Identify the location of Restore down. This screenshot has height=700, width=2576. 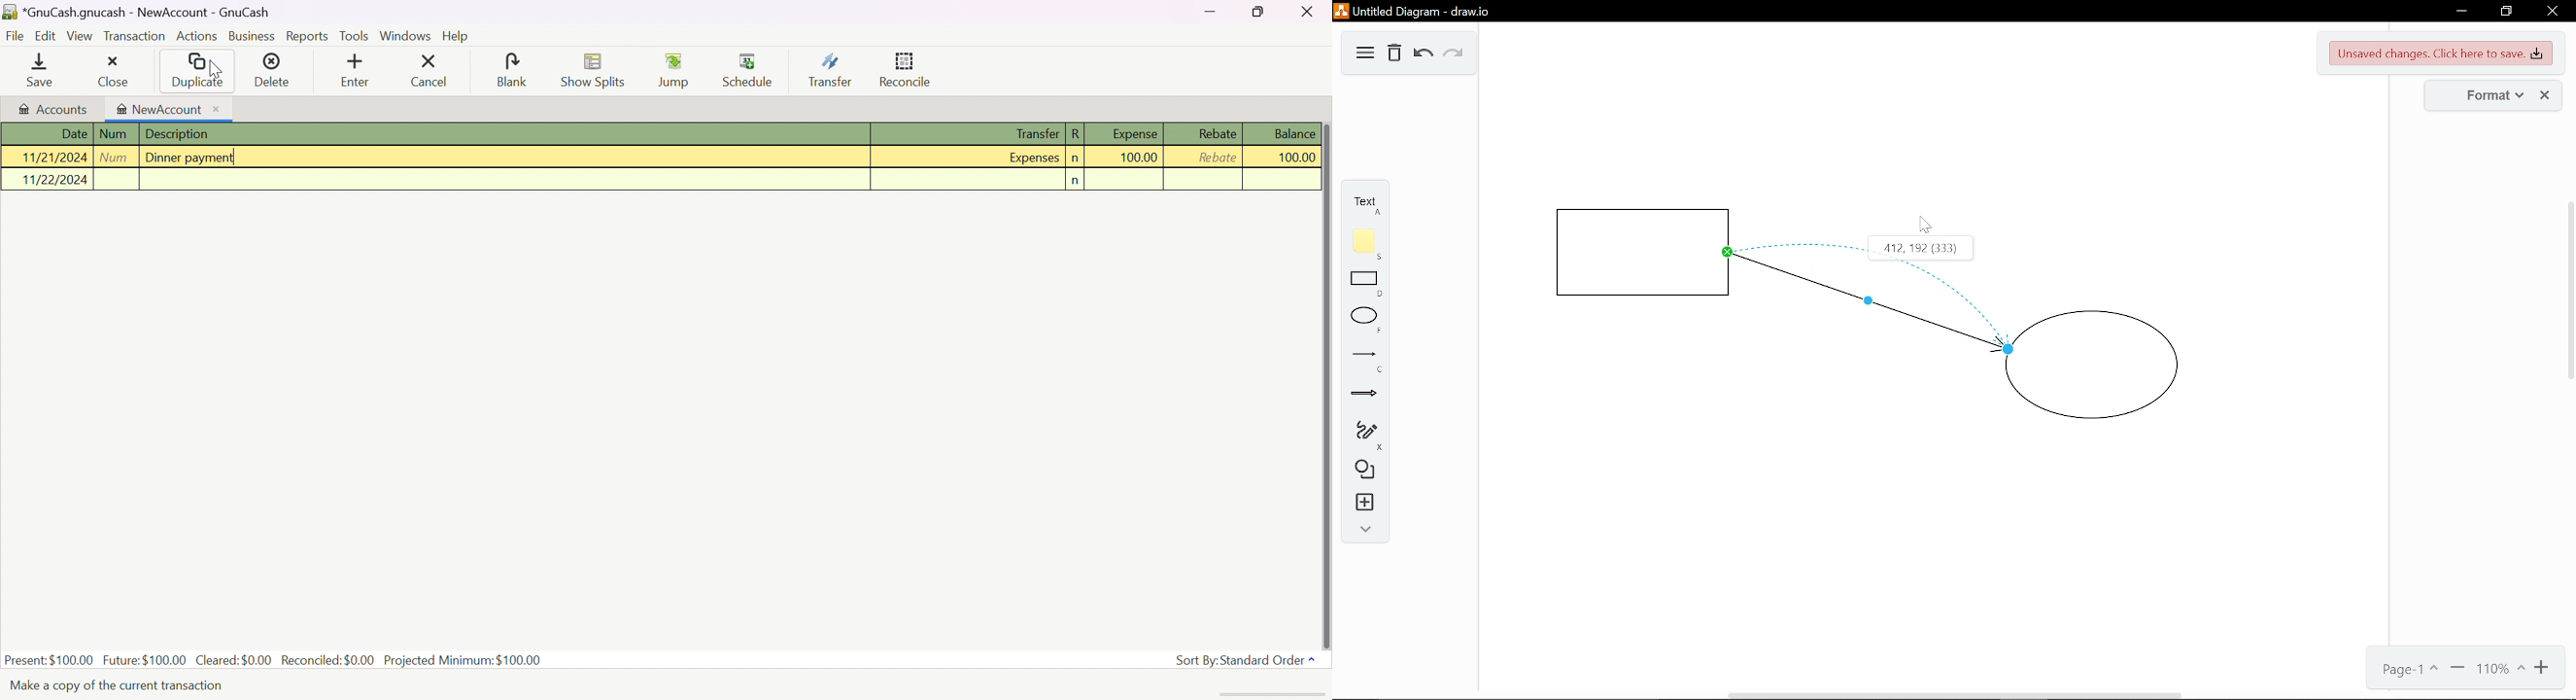
(2507, 11).